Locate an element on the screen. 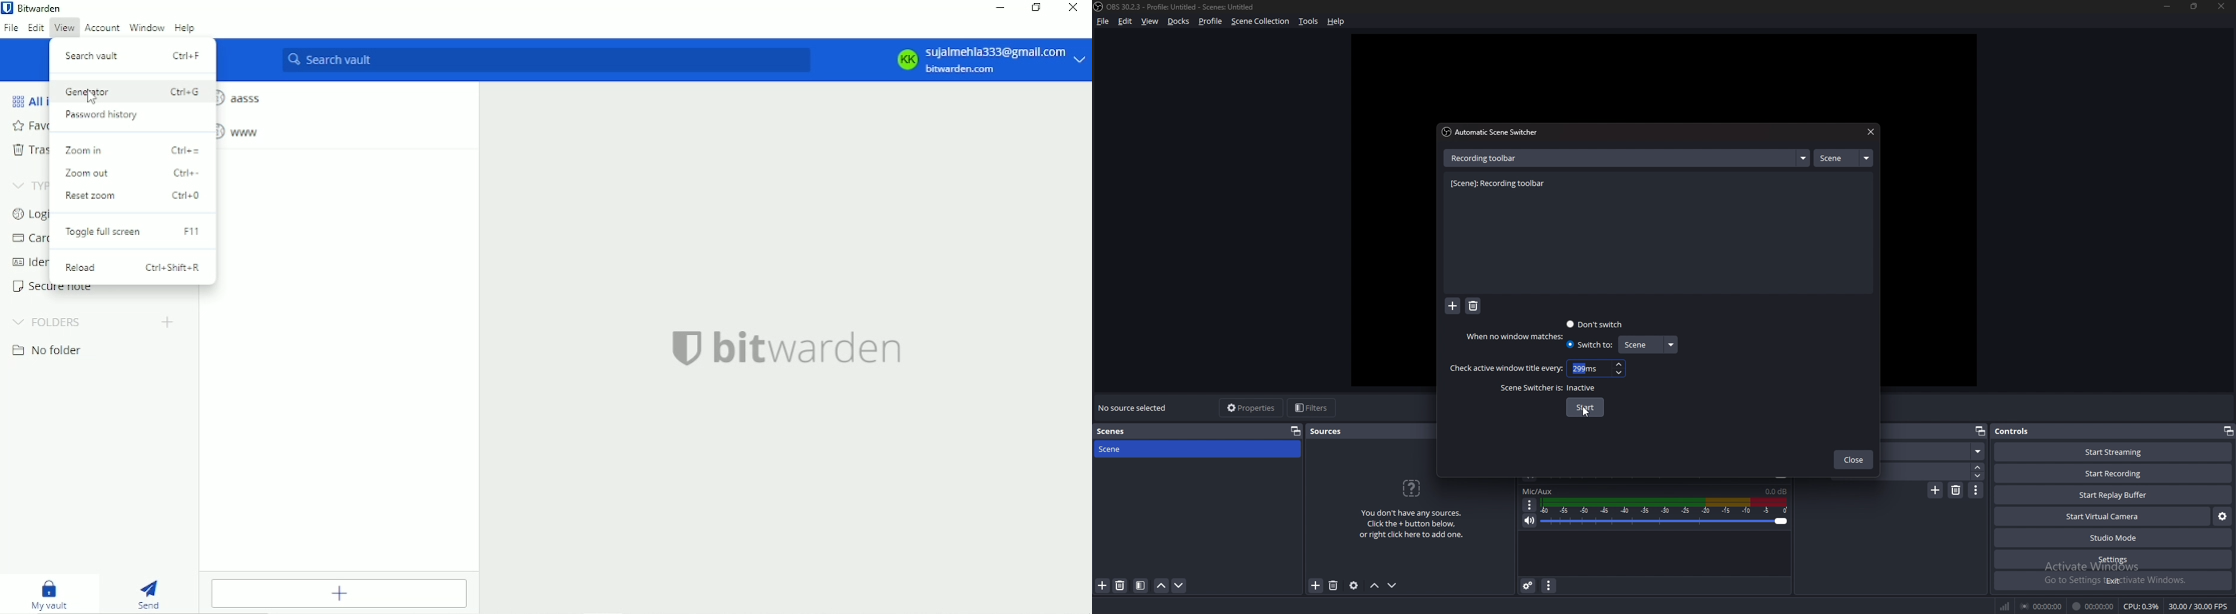 The width and height of the screenshot is (2240, 616). Generator is located at coordinates (133, 92).